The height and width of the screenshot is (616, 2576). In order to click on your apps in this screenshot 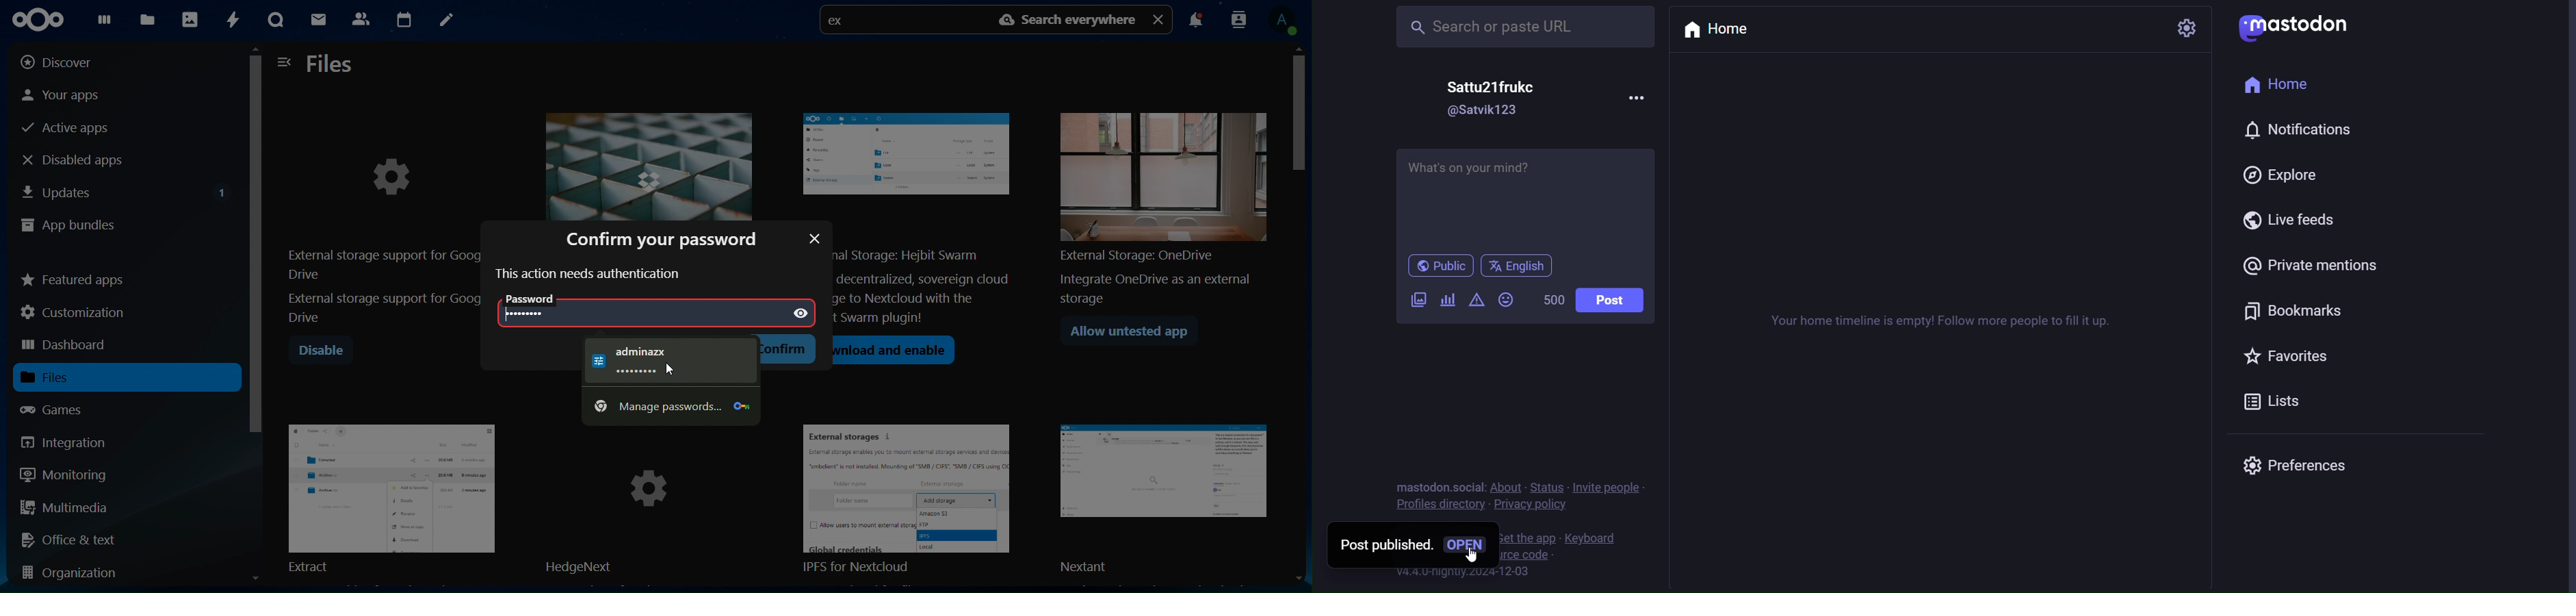, I will do `click(75, 94)`.